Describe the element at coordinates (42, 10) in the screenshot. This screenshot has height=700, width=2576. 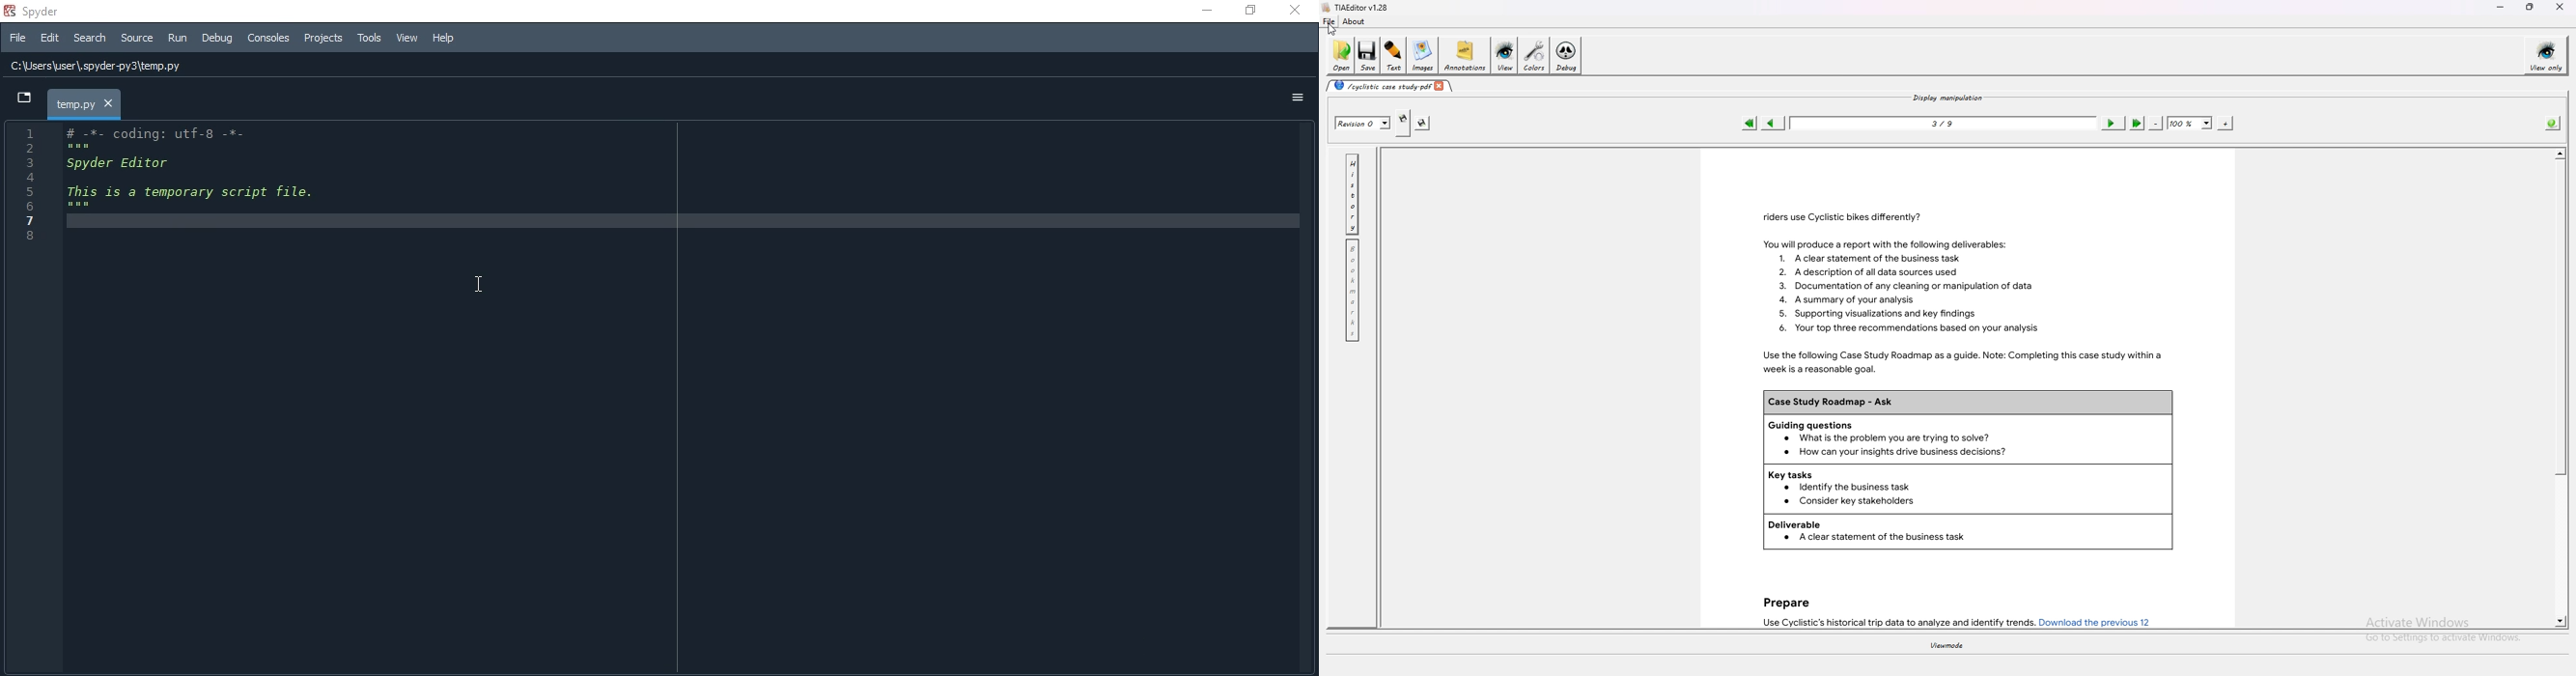
I see `spyder` at that location.